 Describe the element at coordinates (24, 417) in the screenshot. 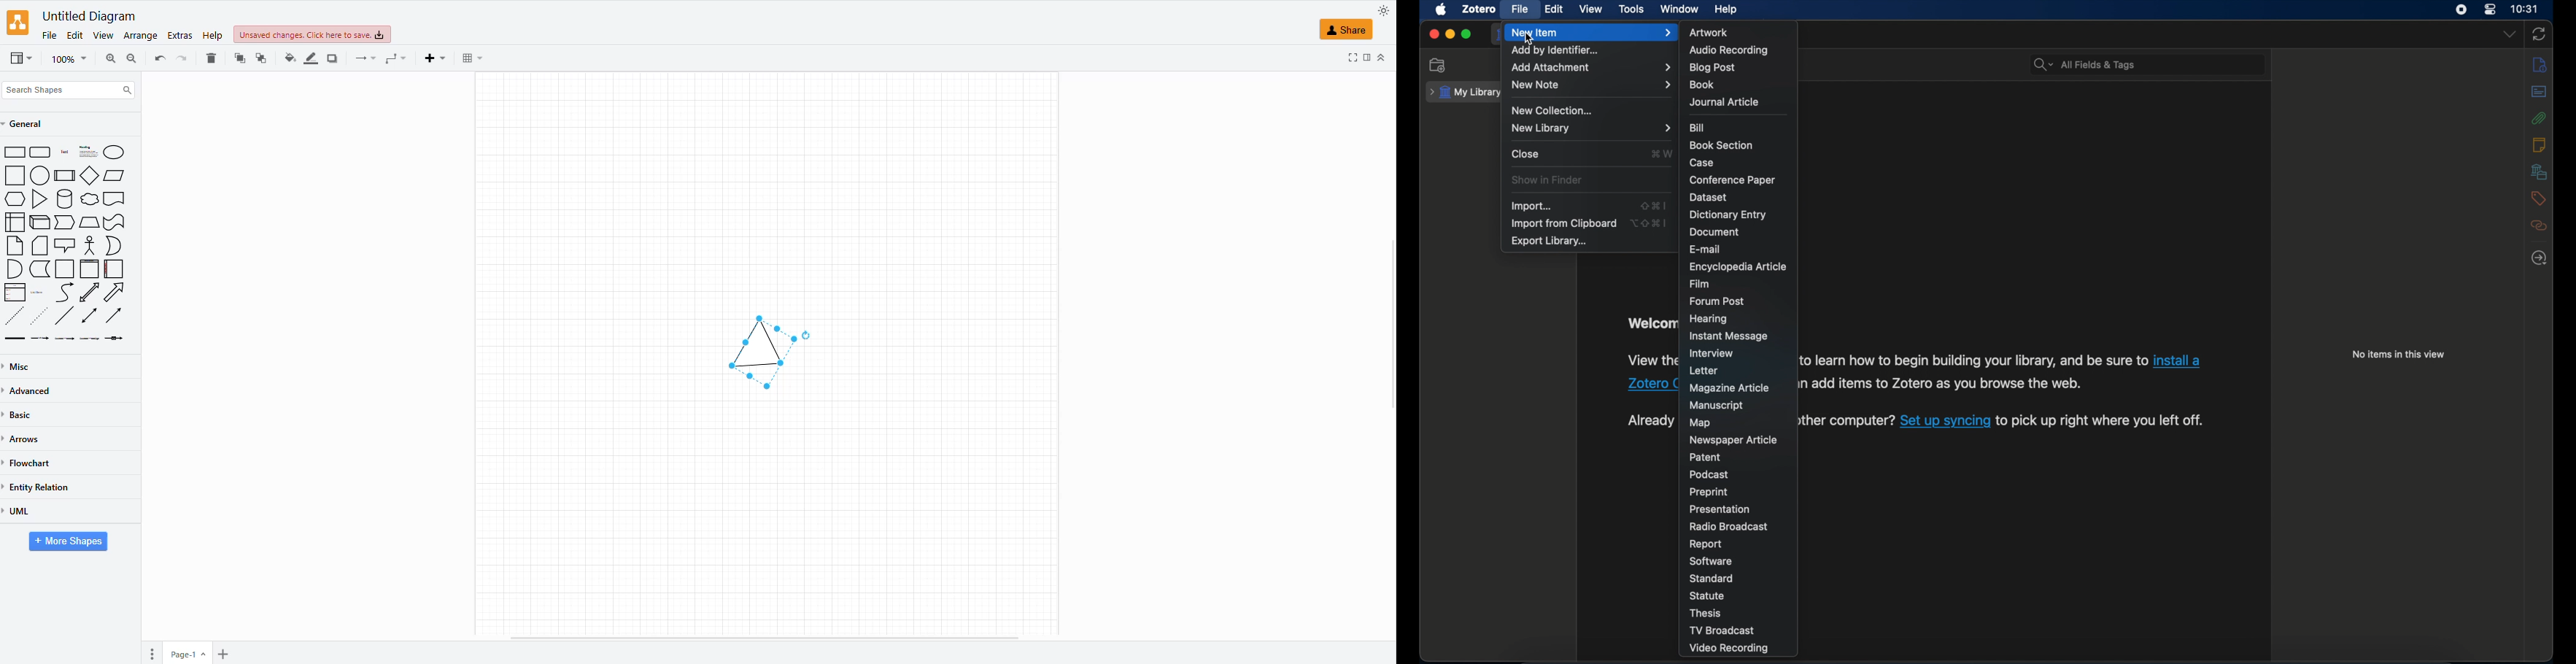

I see `basic` at that location.